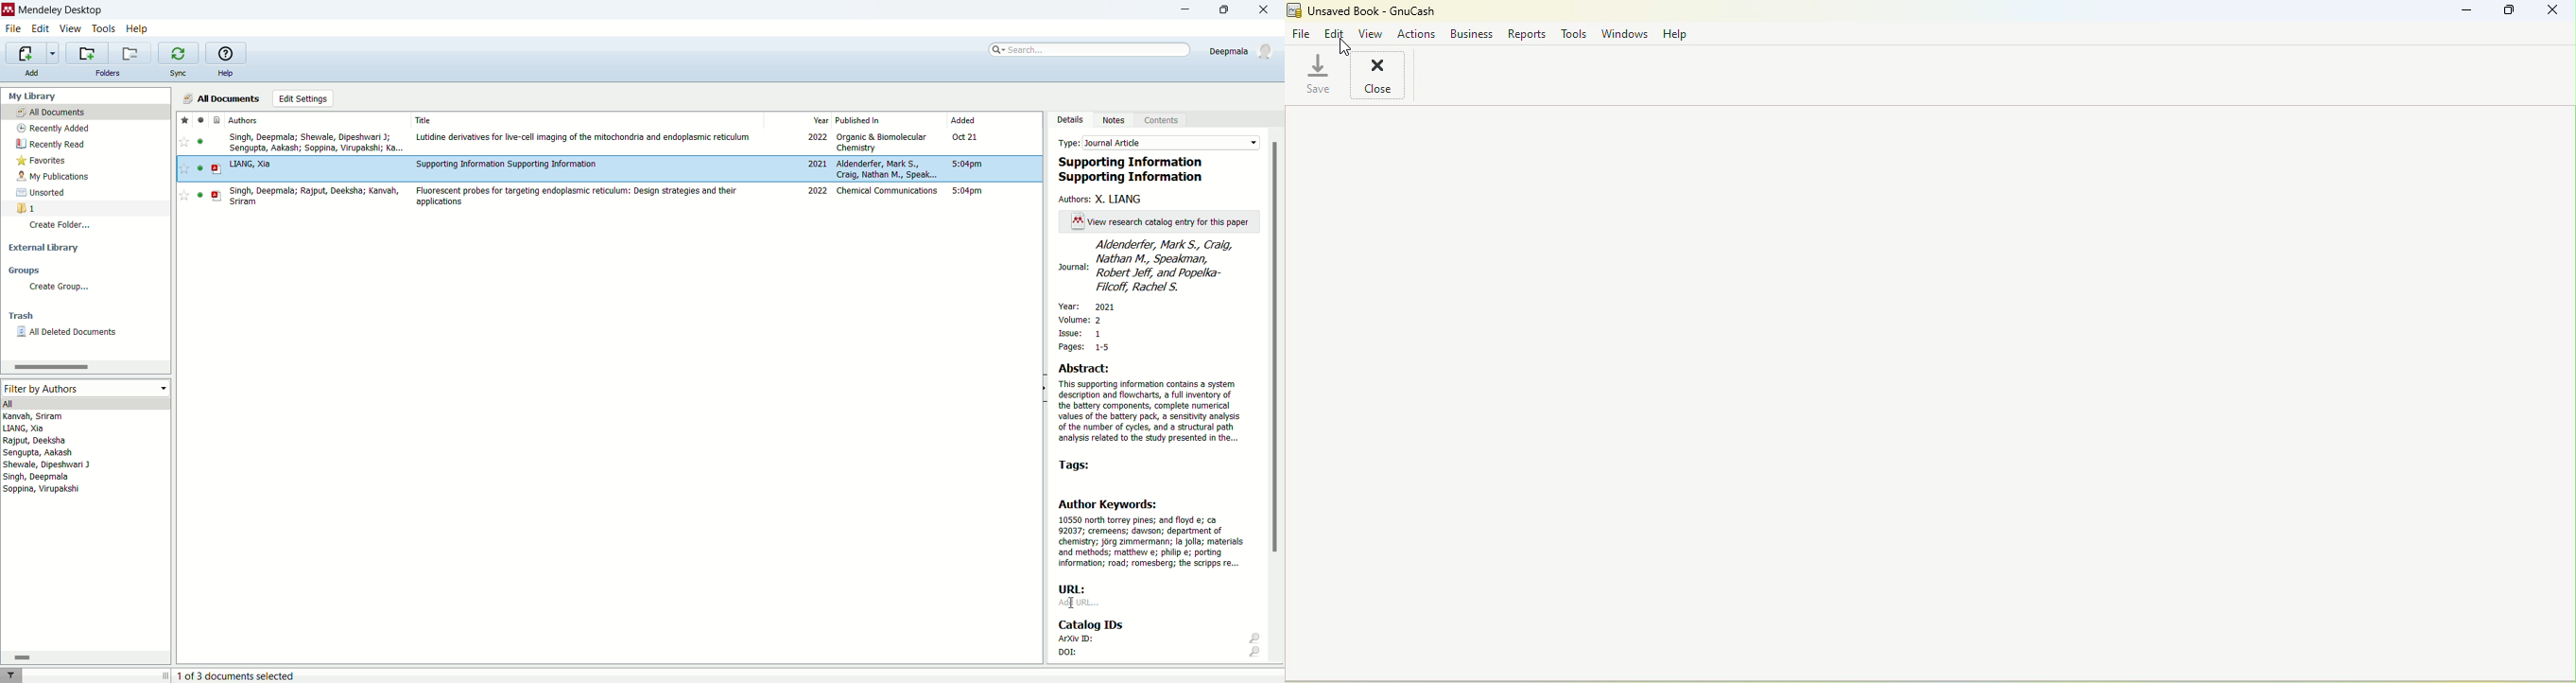 Image resolution: width=2576 pixels, height=700 pixels. I want to click on horizontal scroll bar, so click(84, 366).